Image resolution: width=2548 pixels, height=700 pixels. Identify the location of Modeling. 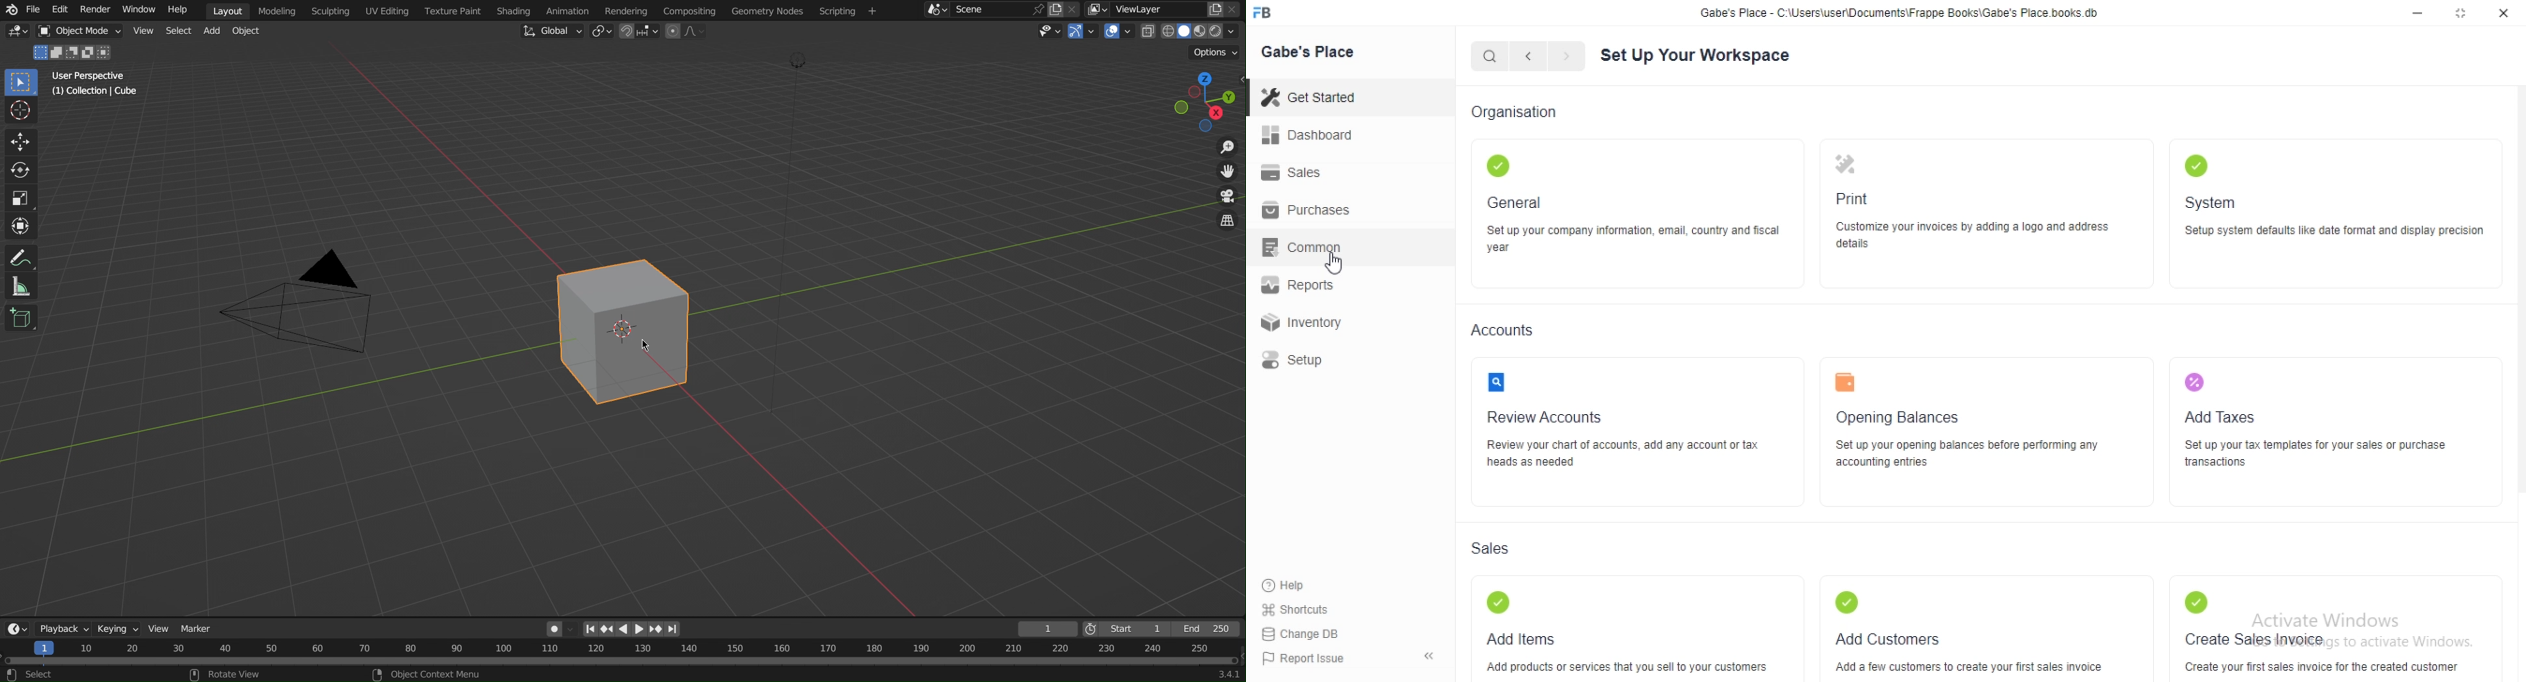
(274, 10).